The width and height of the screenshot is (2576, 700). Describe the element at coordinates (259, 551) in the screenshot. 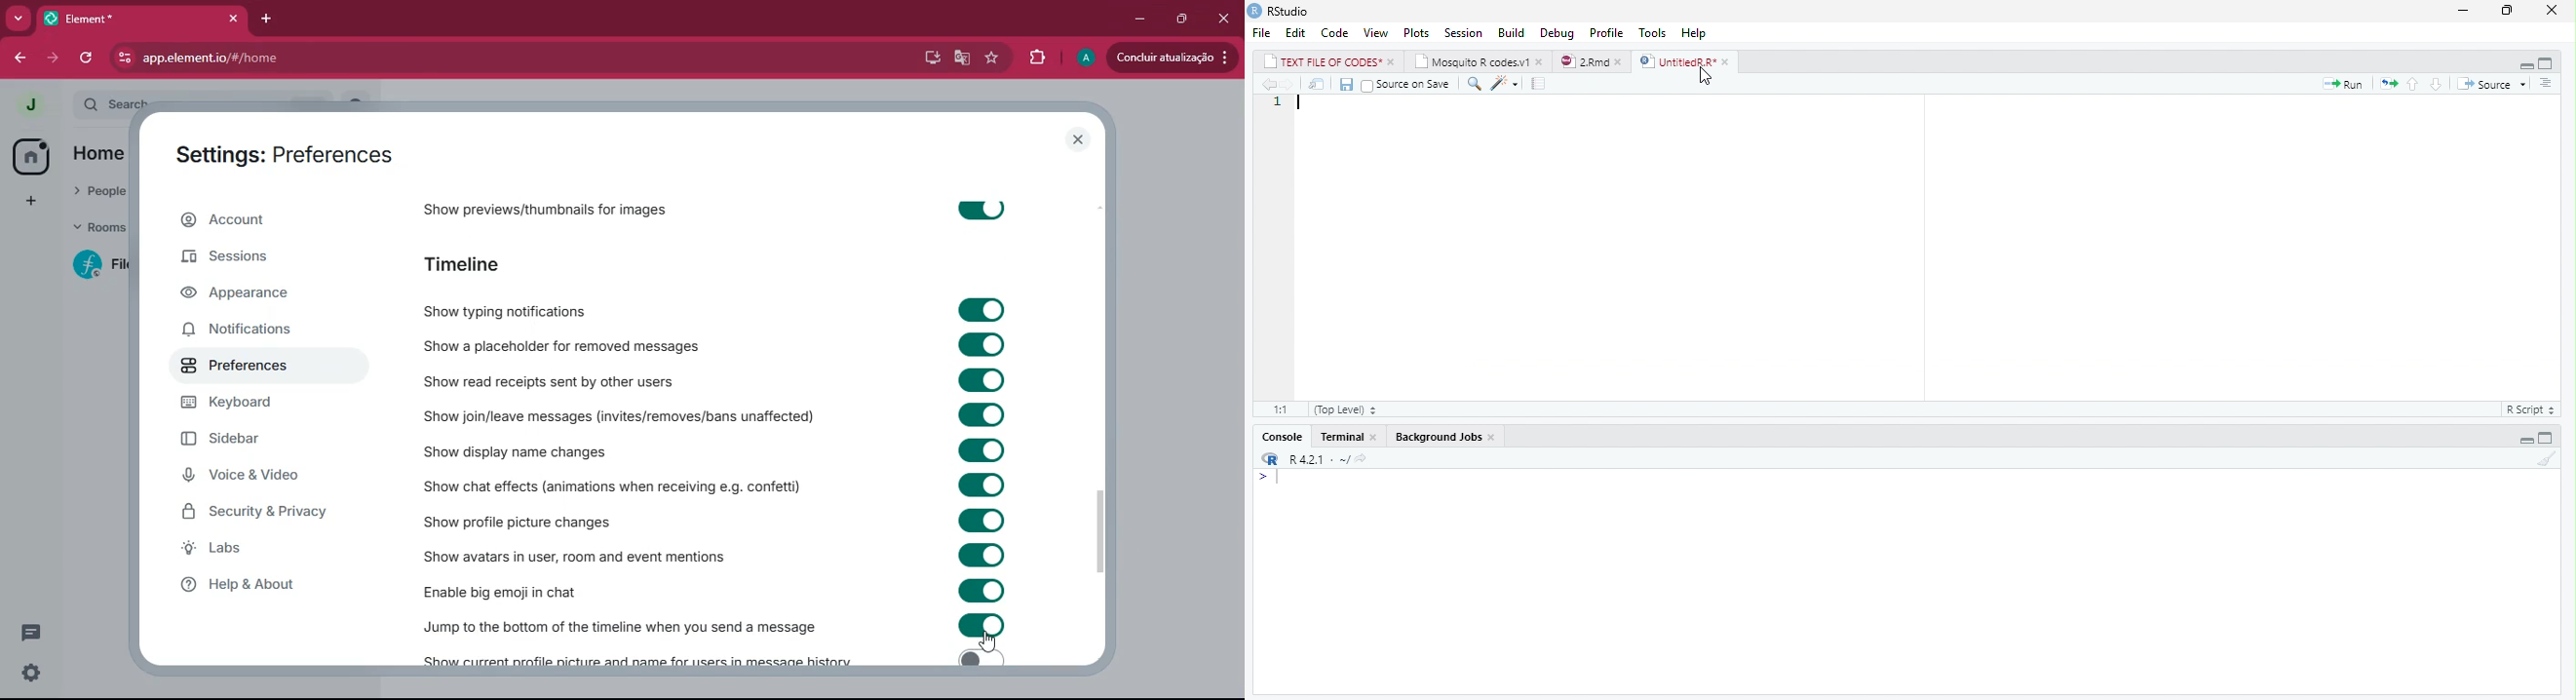

I see `labs` at that location.